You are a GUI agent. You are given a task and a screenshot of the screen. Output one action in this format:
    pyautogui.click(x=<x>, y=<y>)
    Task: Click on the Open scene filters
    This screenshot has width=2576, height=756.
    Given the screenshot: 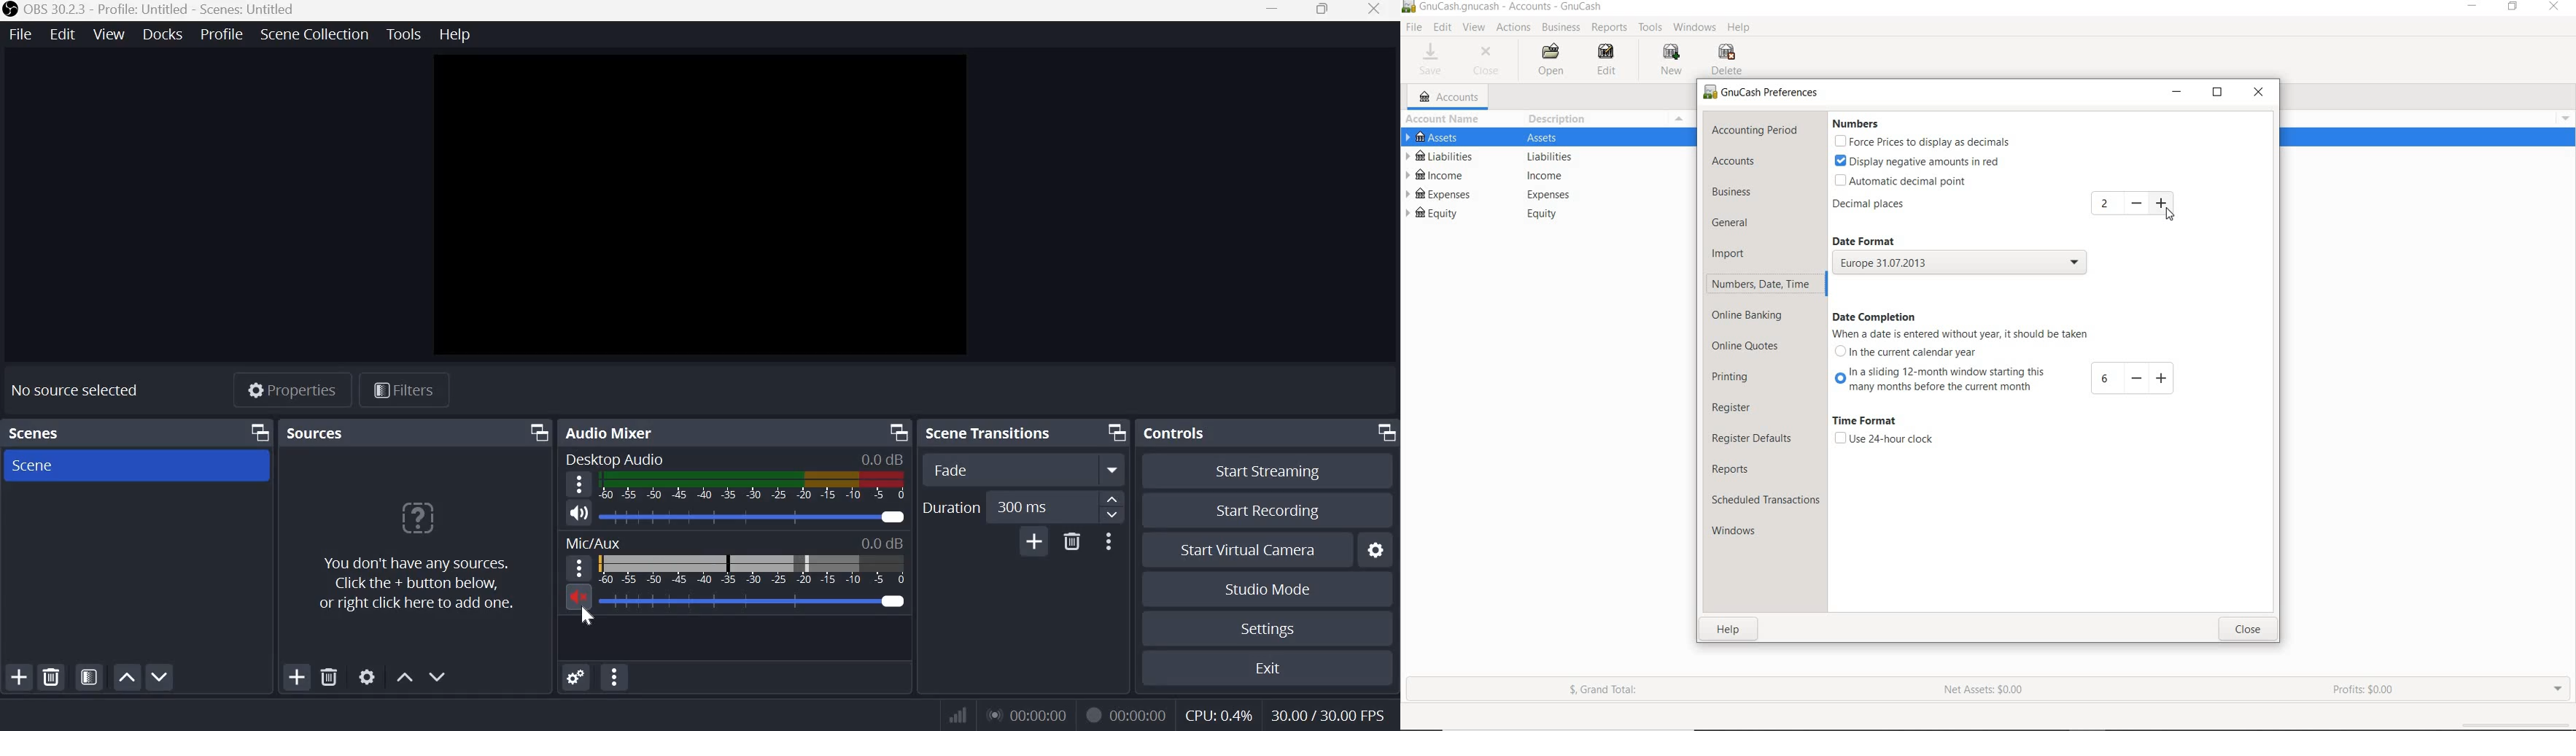 What is the action you would take?
    pyautogui.click(x=89, y=676)
    